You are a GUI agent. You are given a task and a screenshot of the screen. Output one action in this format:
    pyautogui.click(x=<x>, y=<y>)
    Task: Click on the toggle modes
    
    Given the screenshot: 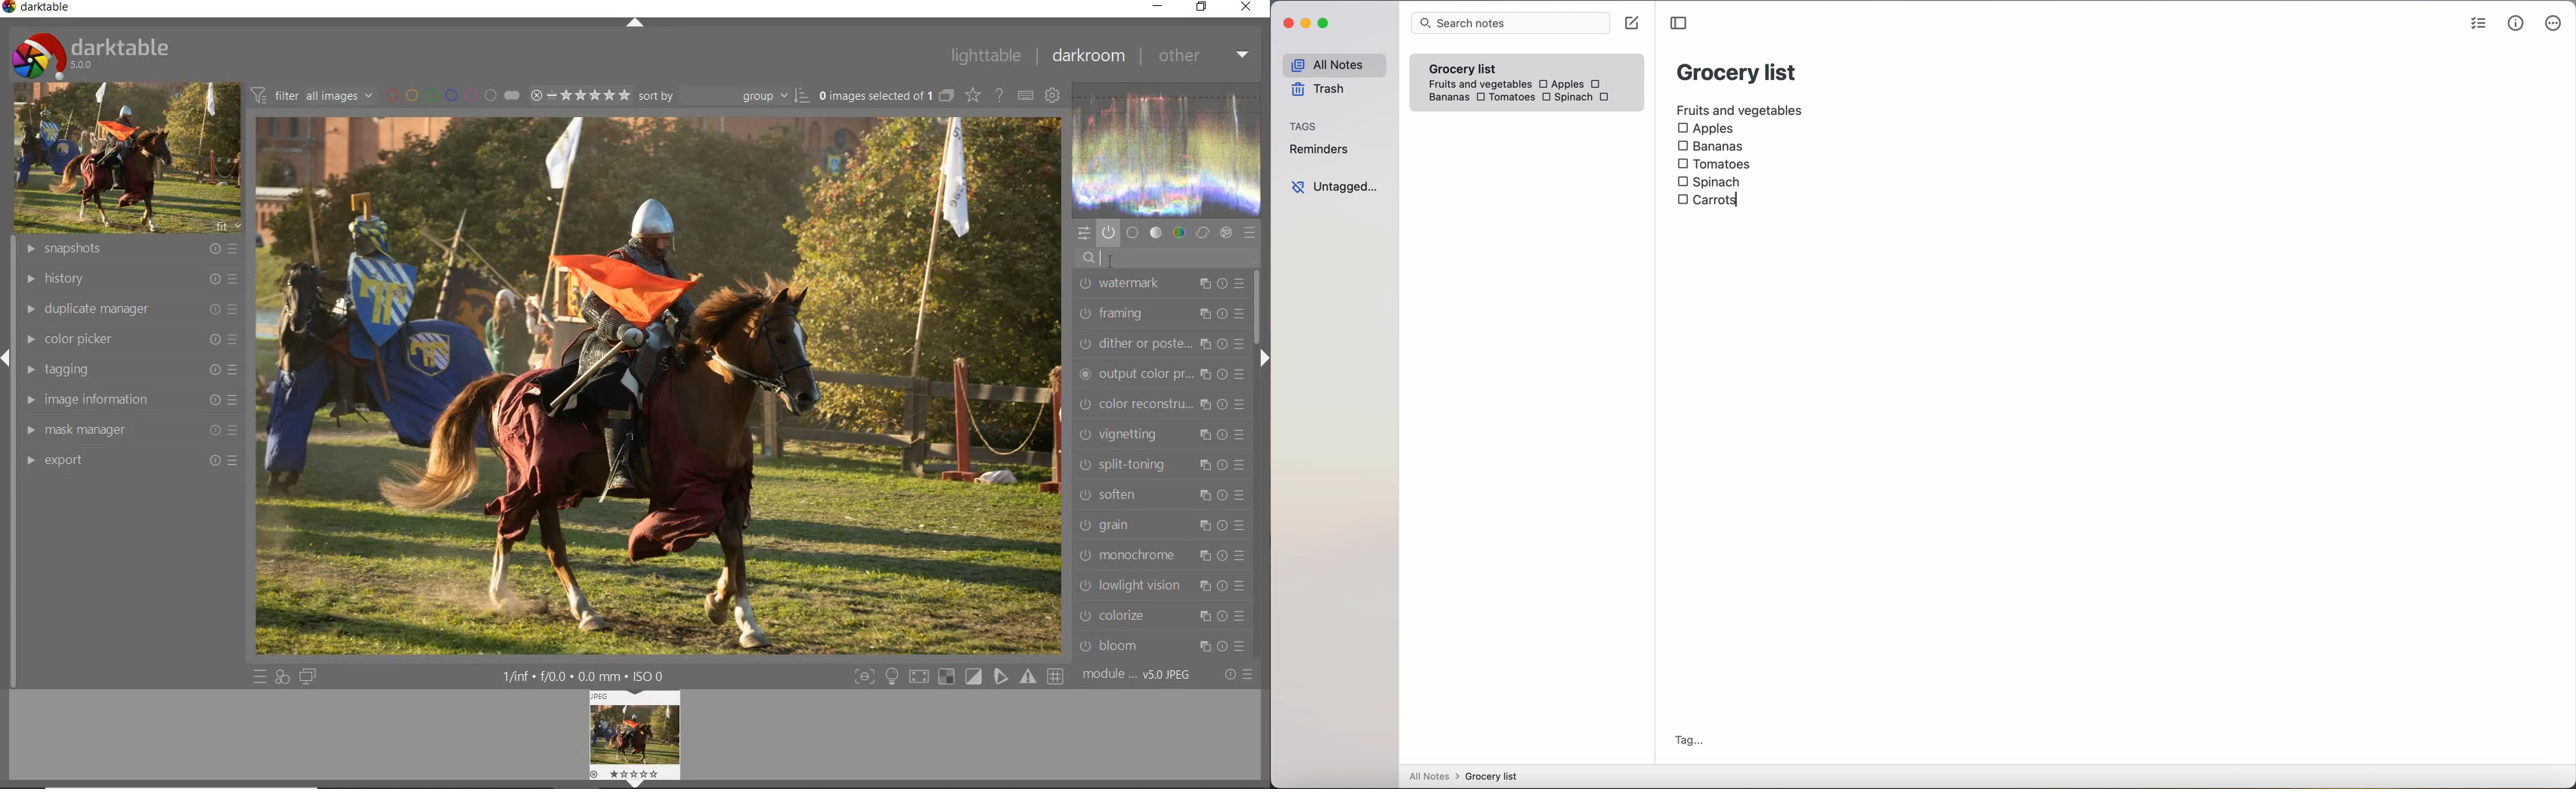 What is the action you would take?
    pyautogui.click(x=955, y=676)
    